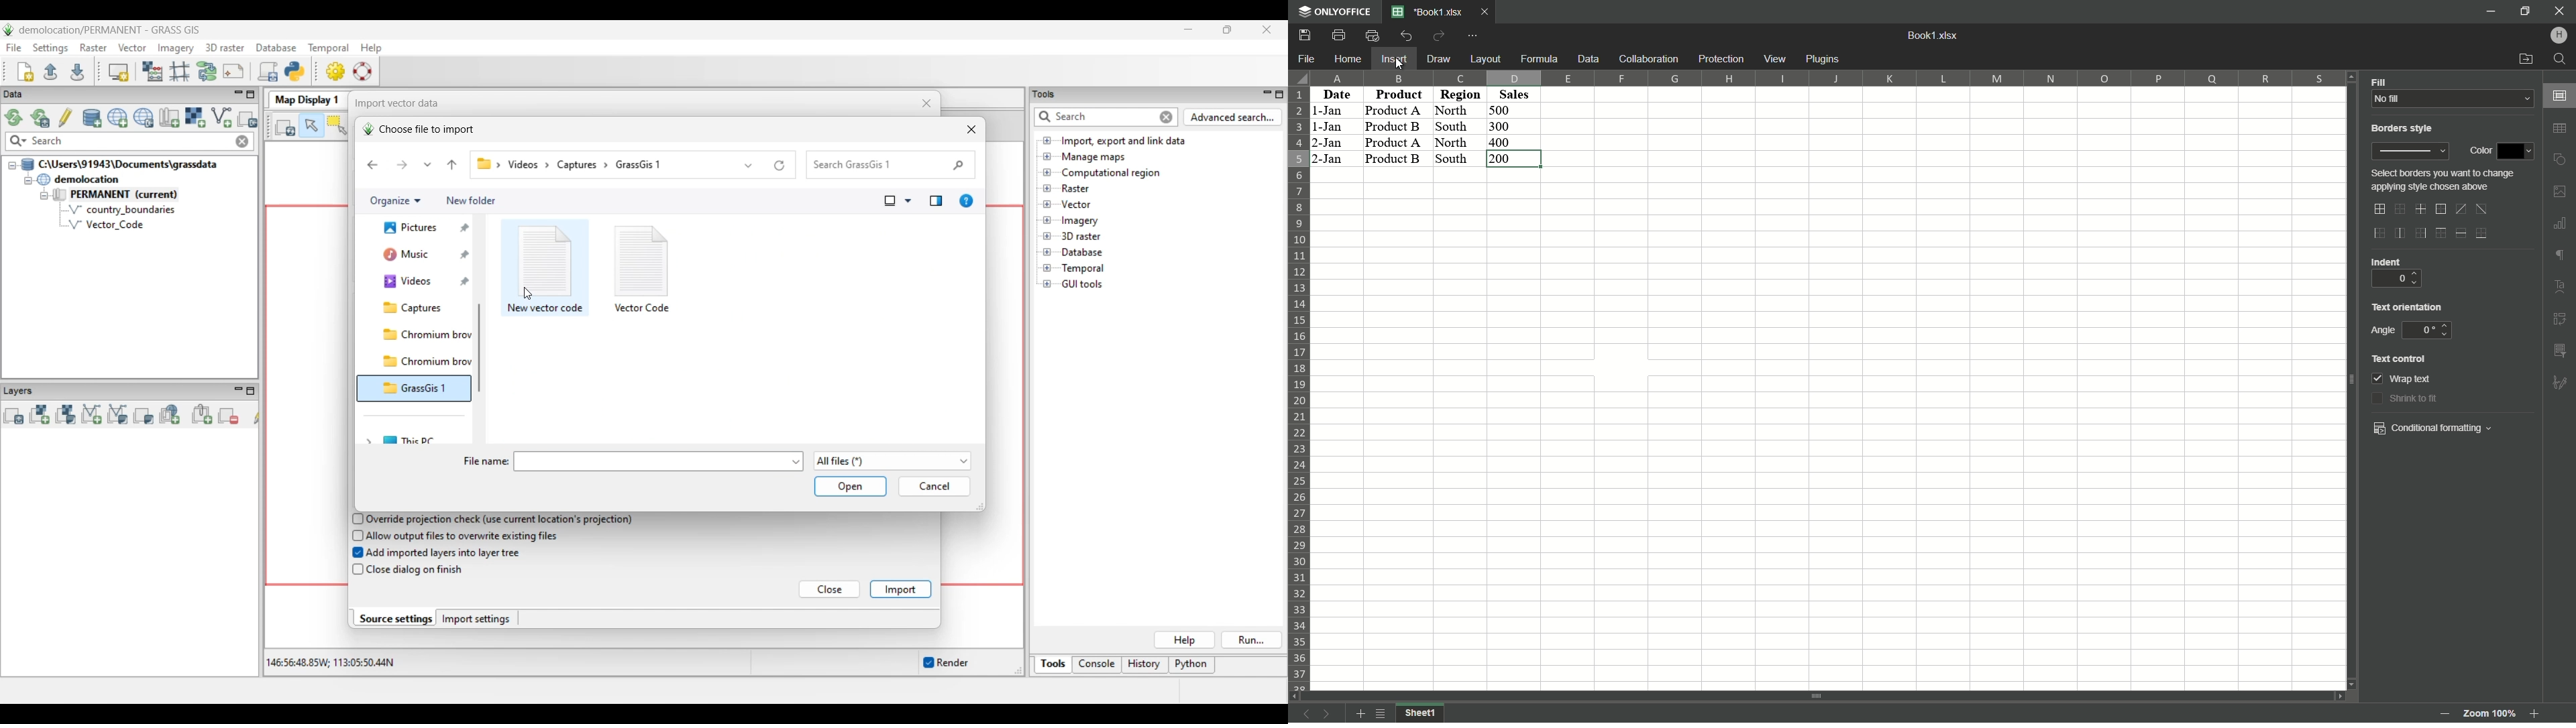 This screenshot has height=728, width=2576. Describe the element at coordinates (2417, 272) in the screenshot. I see `up` at that location.